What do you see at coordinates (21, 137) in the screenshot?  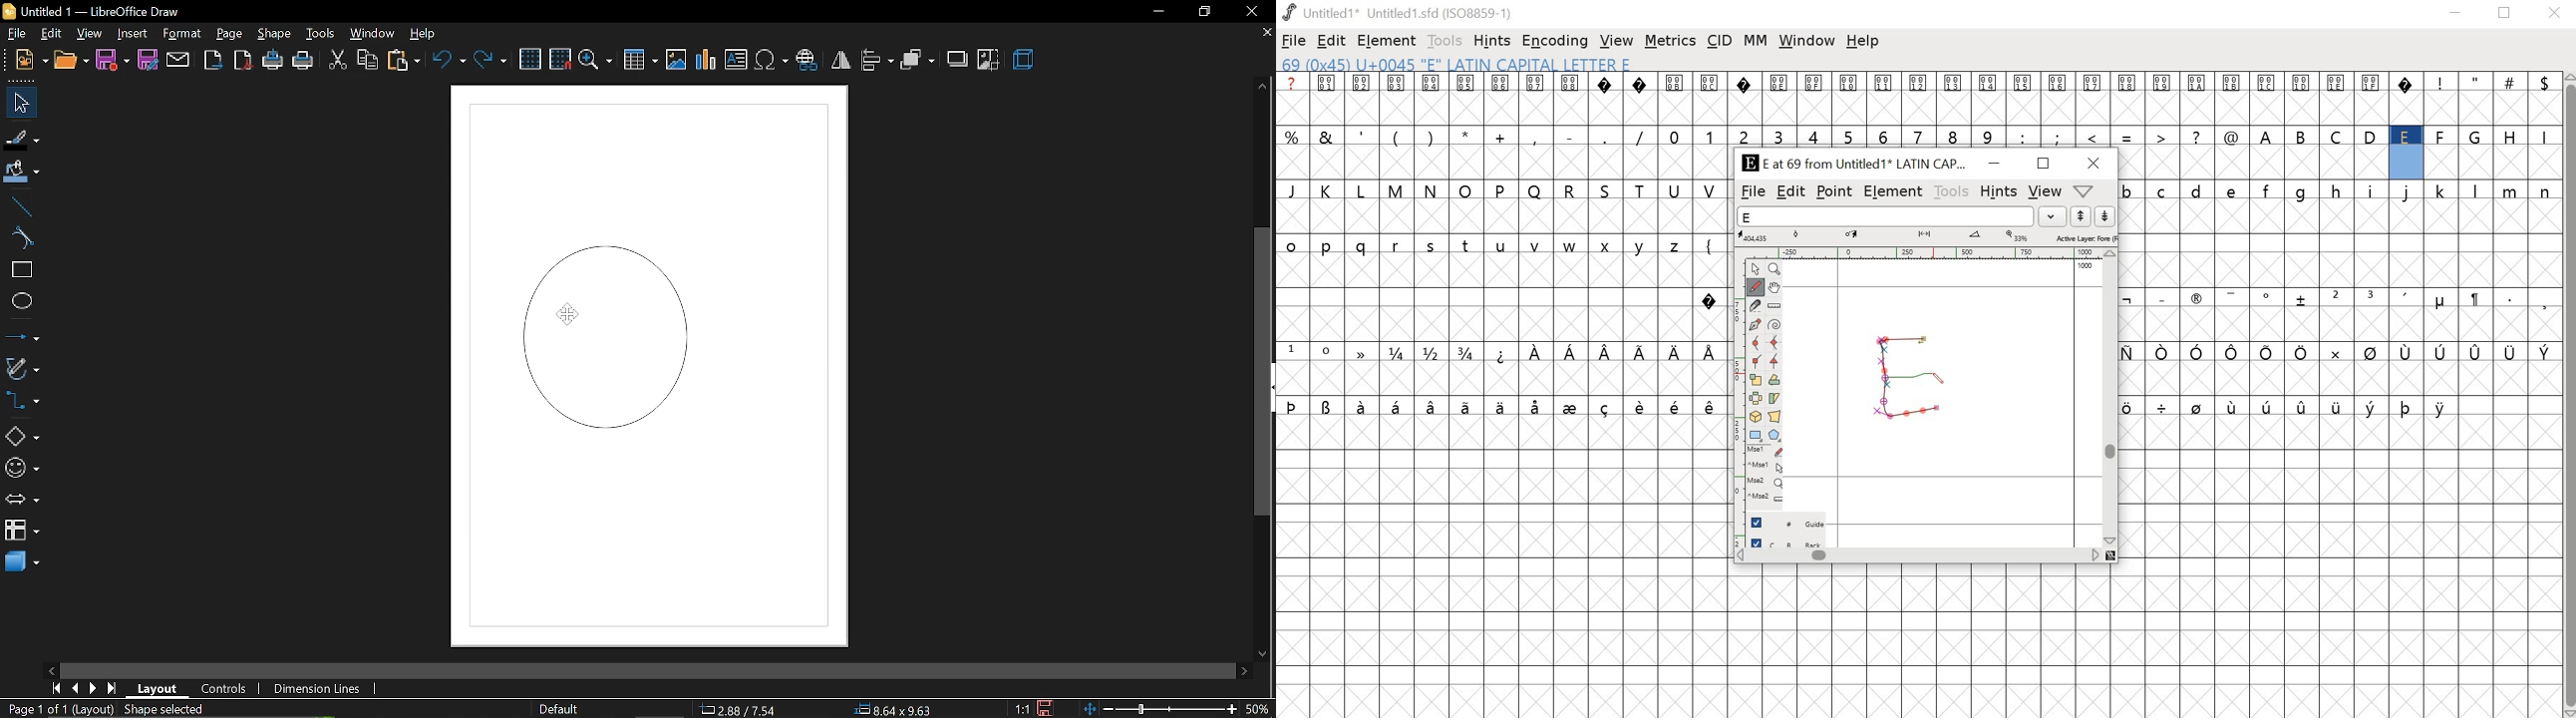 I see `fill line` at bounding box center [21, 137].